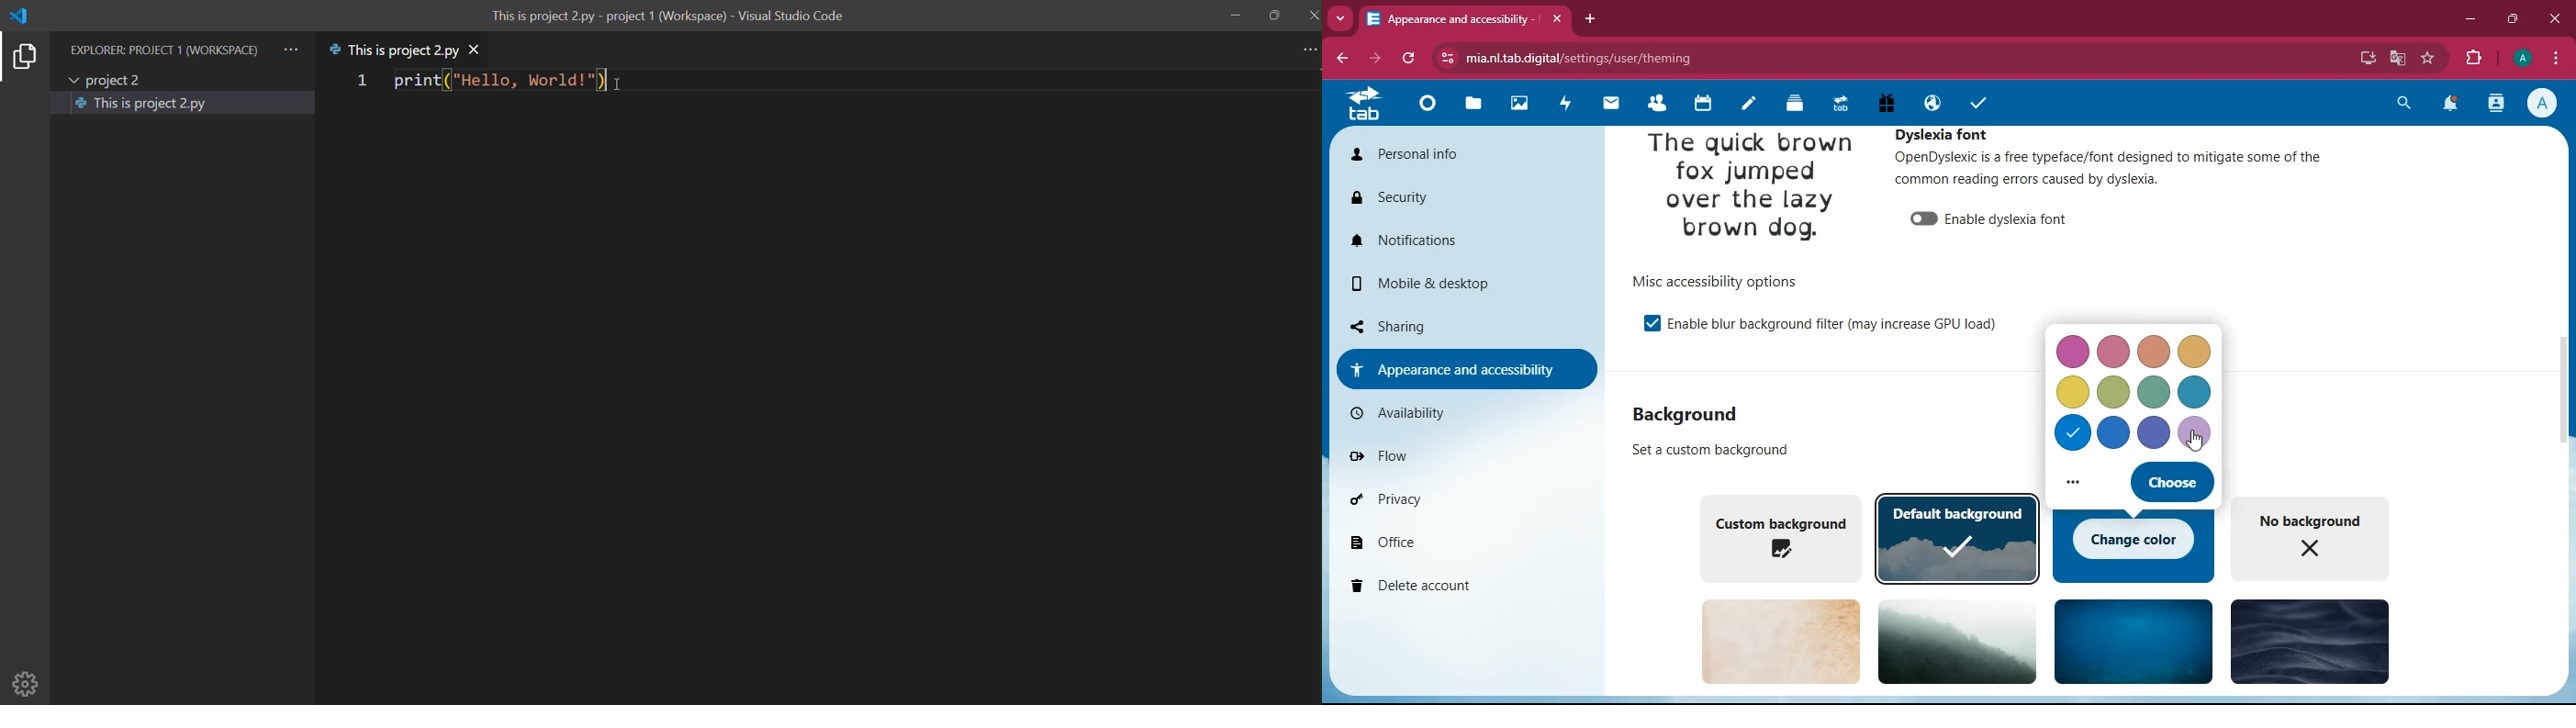 The width and height of the screenshot is (2576, 728). I want to click on mia.nltab.digital/settings/user/theming, so click(1566, 55).